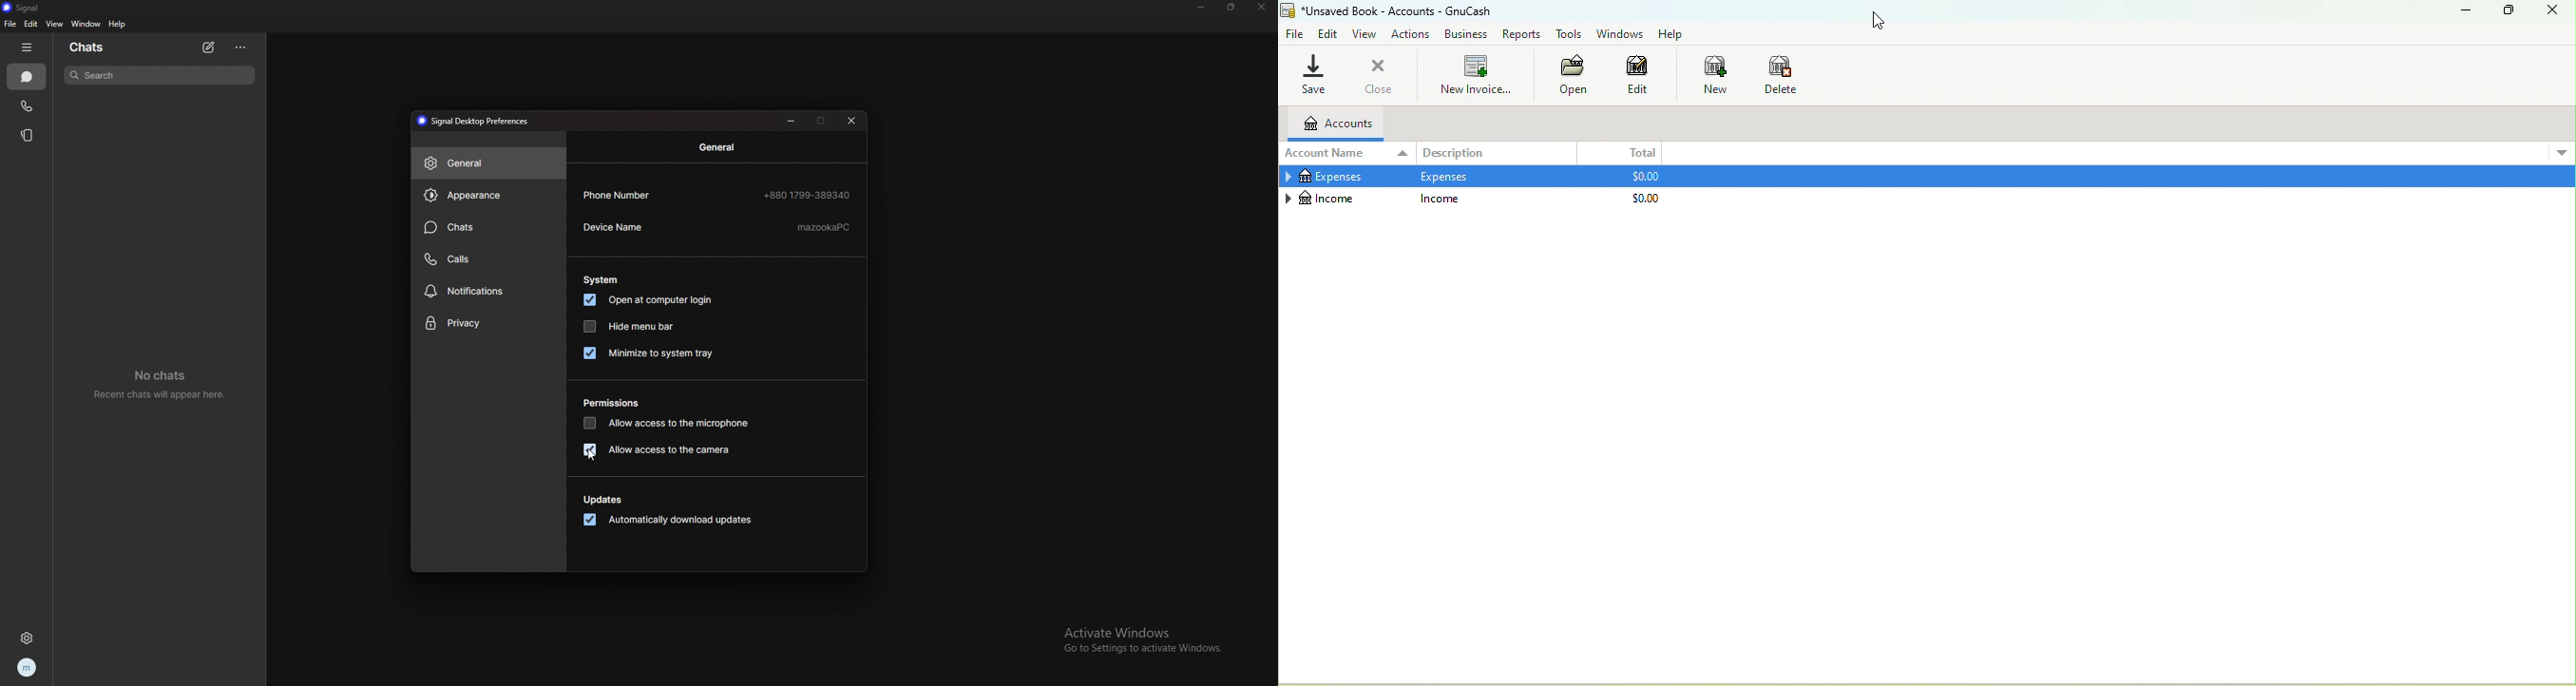  Describe the element at coordinates (719, 194) in the screenshot. I see `phone number` at that location.